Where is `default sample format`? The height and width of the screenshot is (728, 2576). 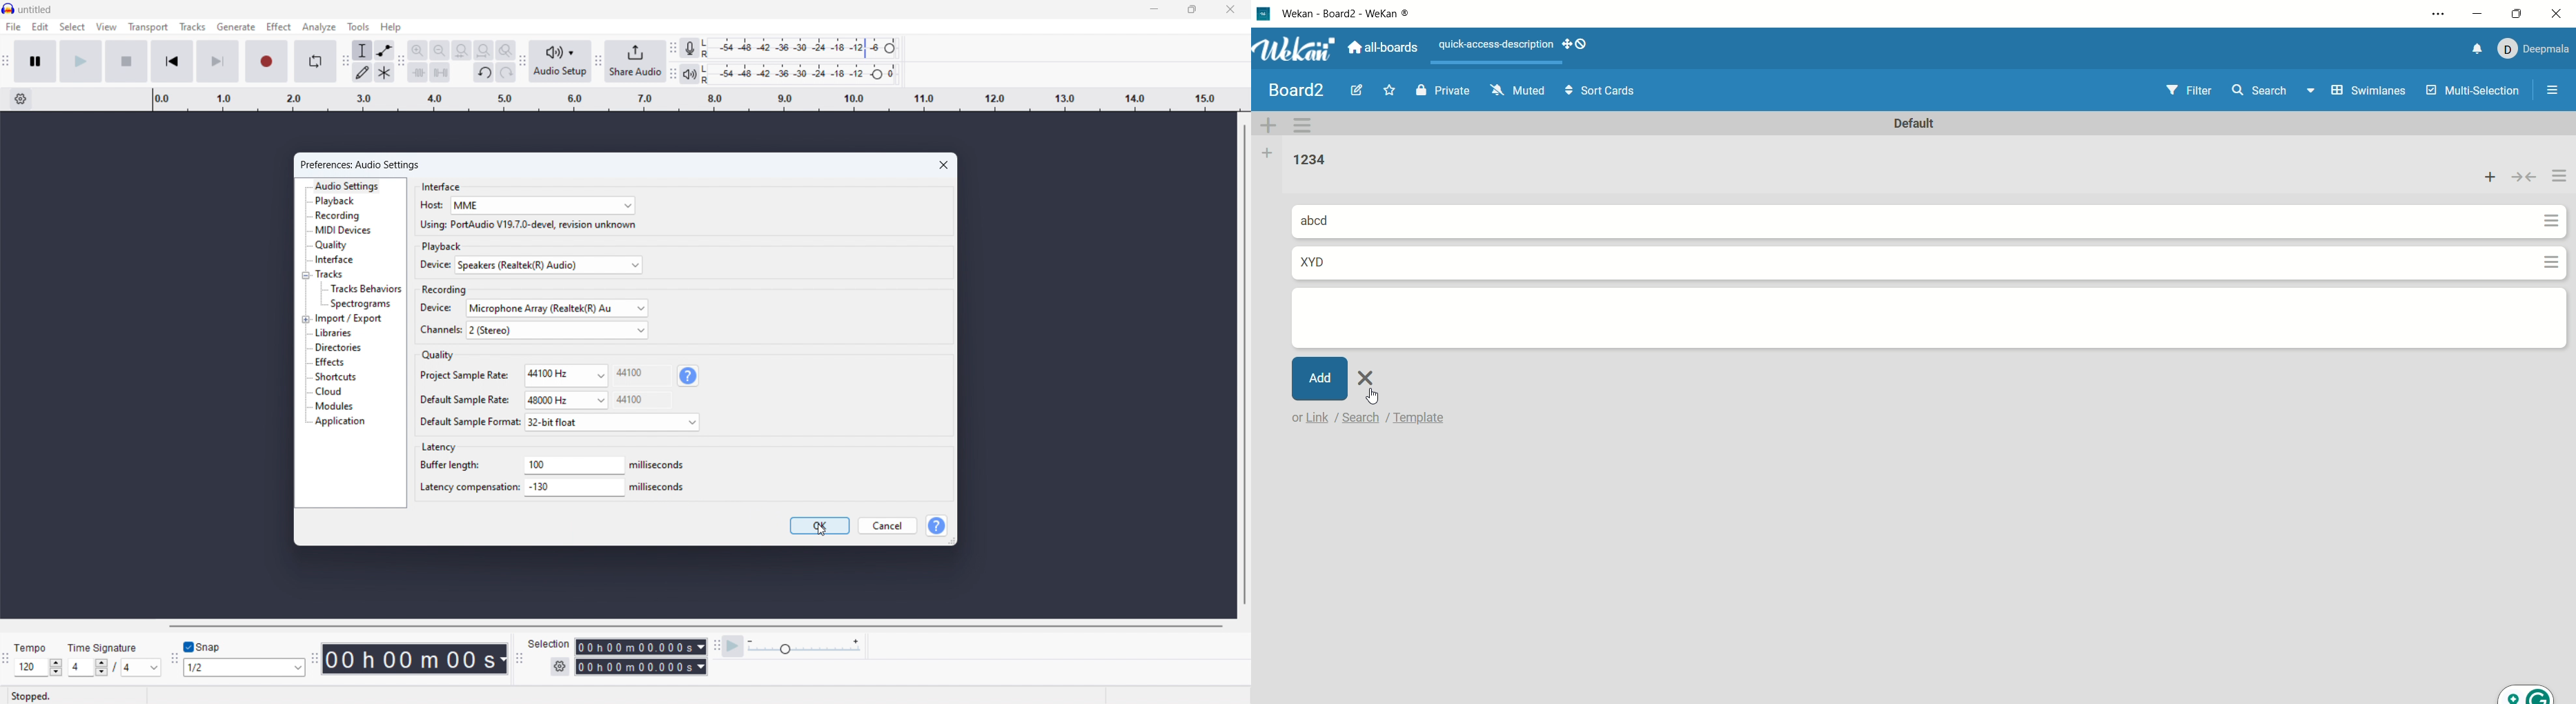 default sample format is located at coordinates (611, 422).